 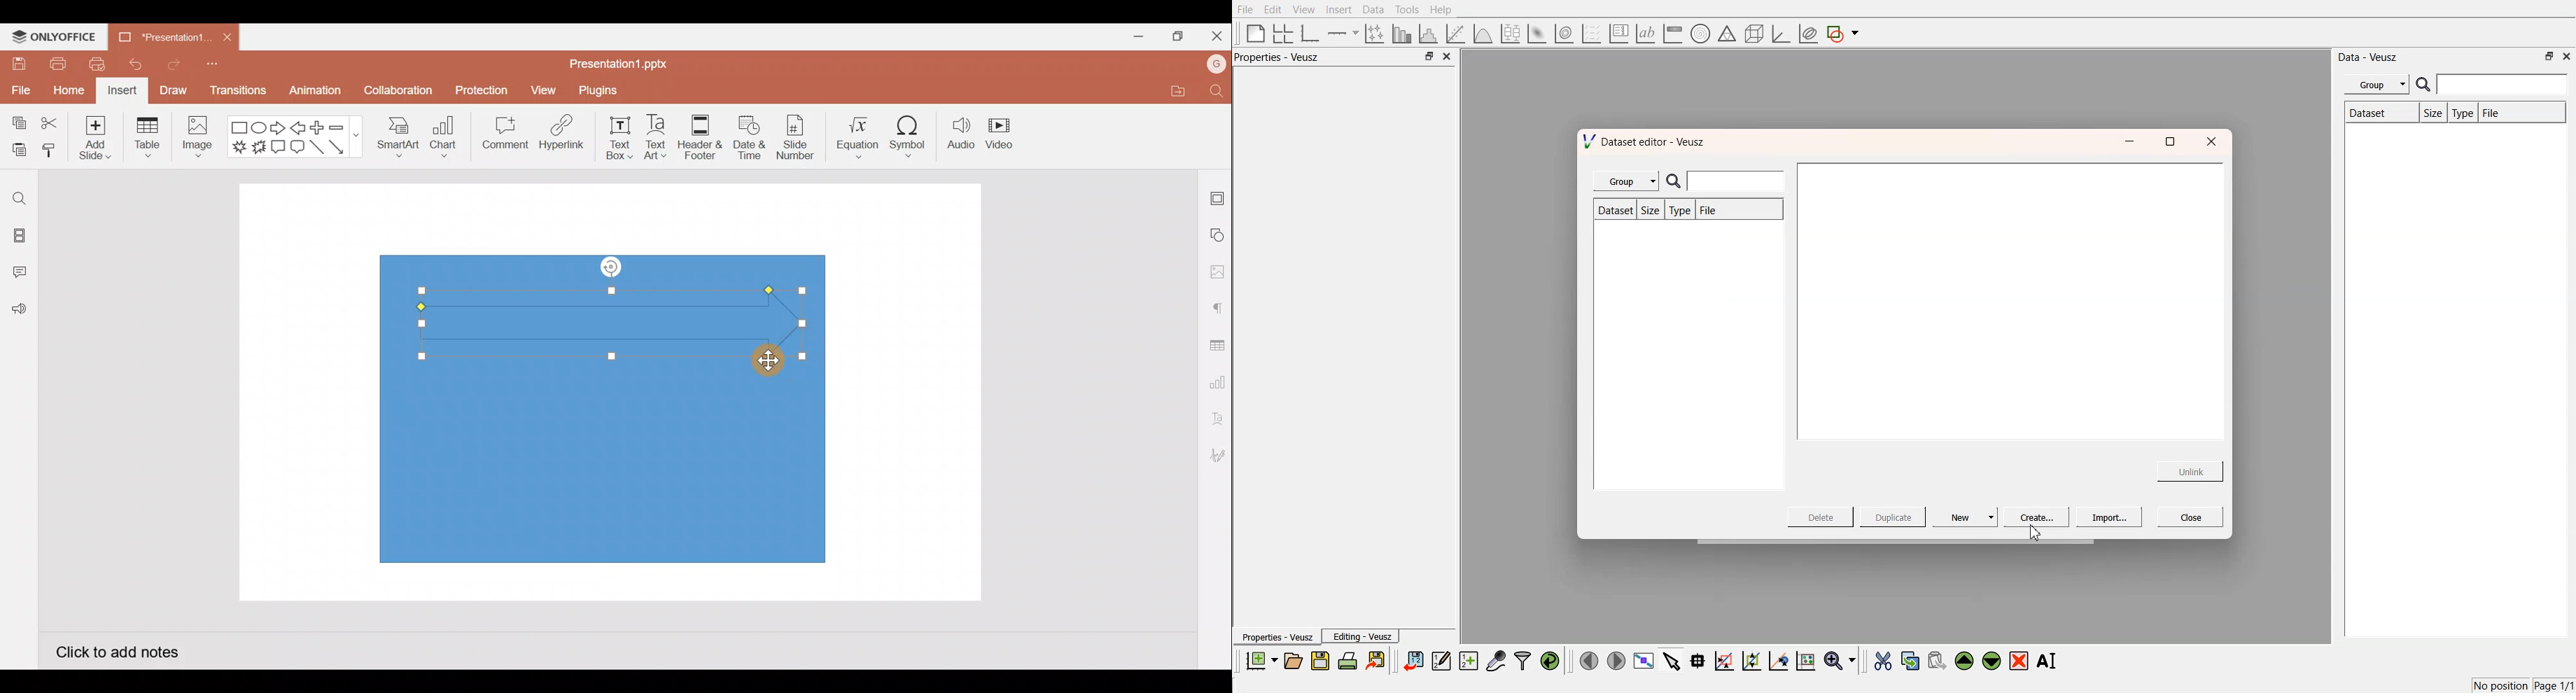 What do you see at coordinates (318, 151) in the screenshot?
I see `Line` at bounding box center [318, 151].